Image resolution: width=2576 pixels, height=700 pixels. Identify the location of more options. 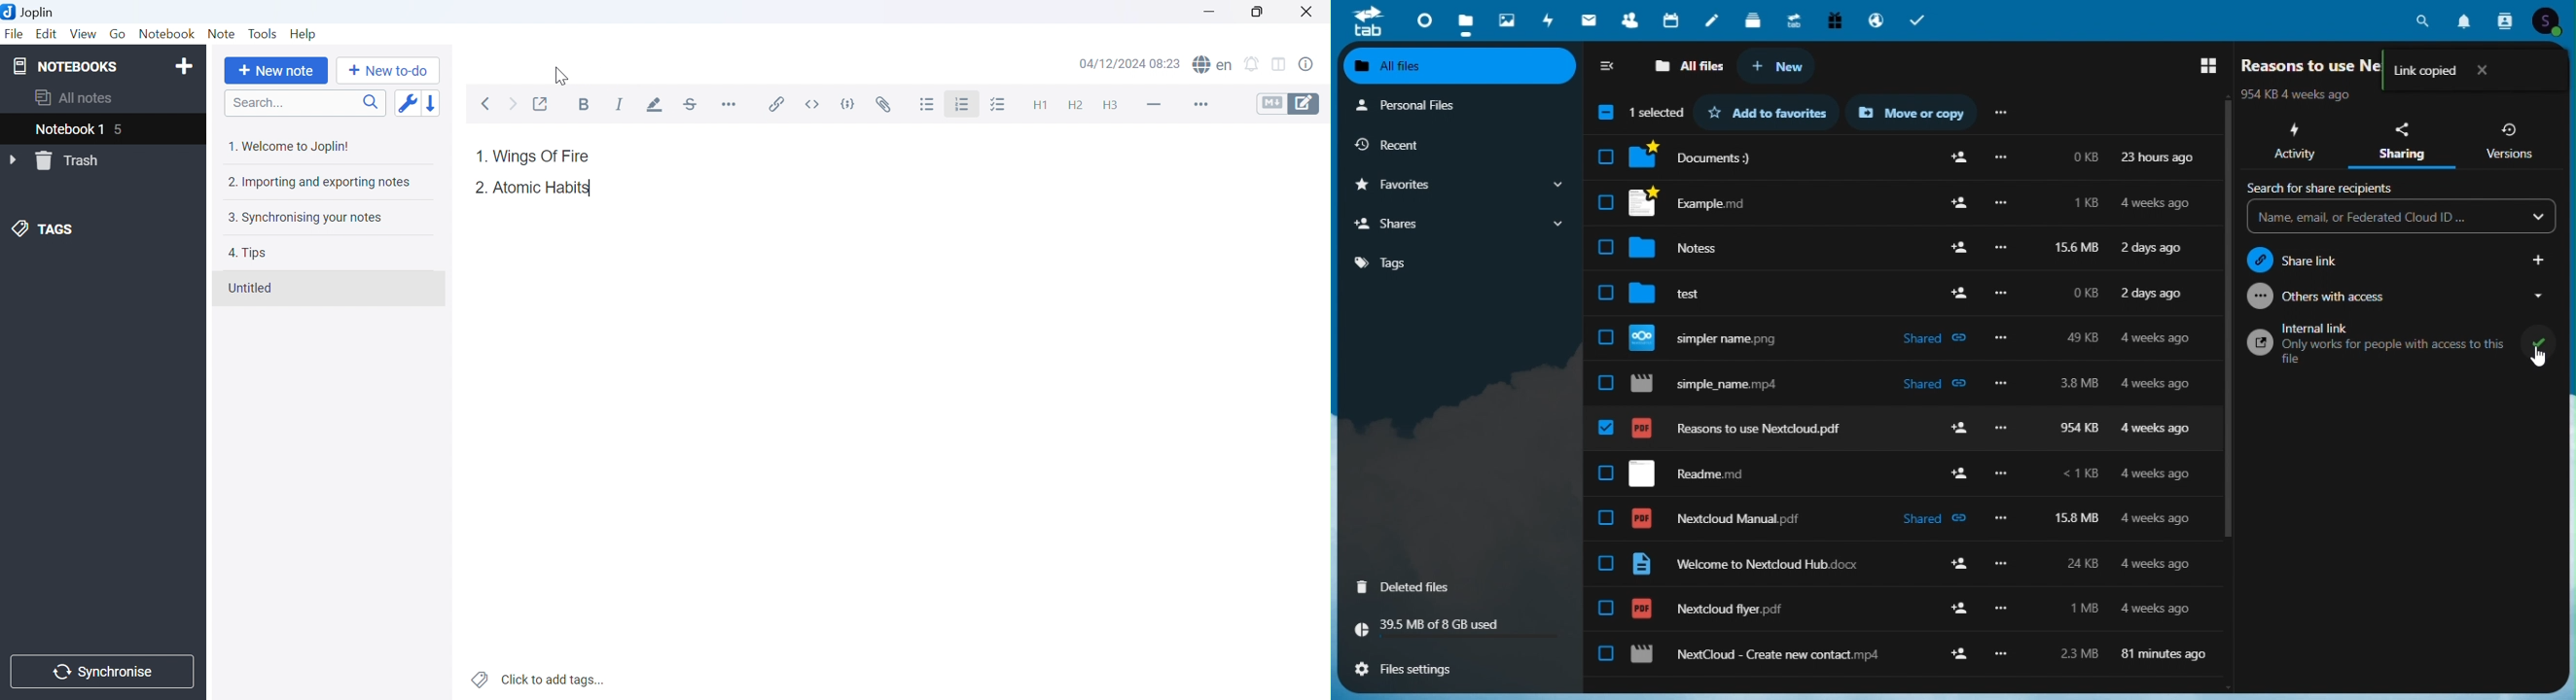
(2004, 428).